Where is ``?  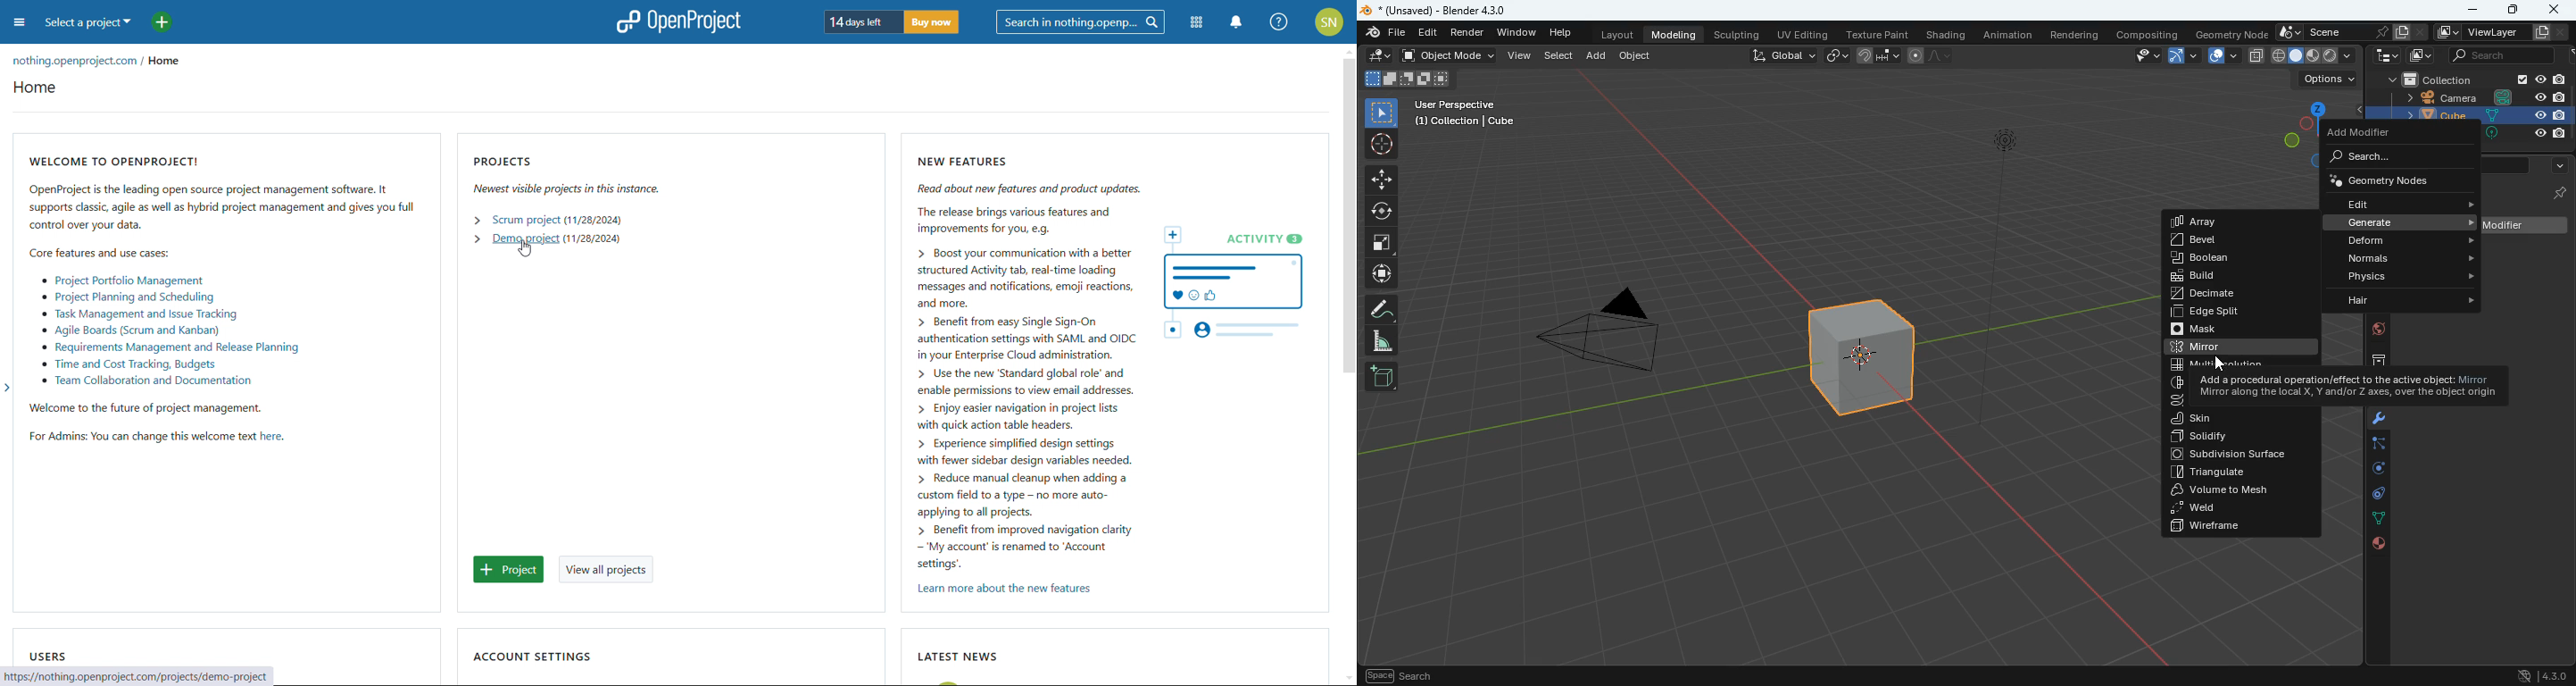  is located at coordinates (2499, 134).